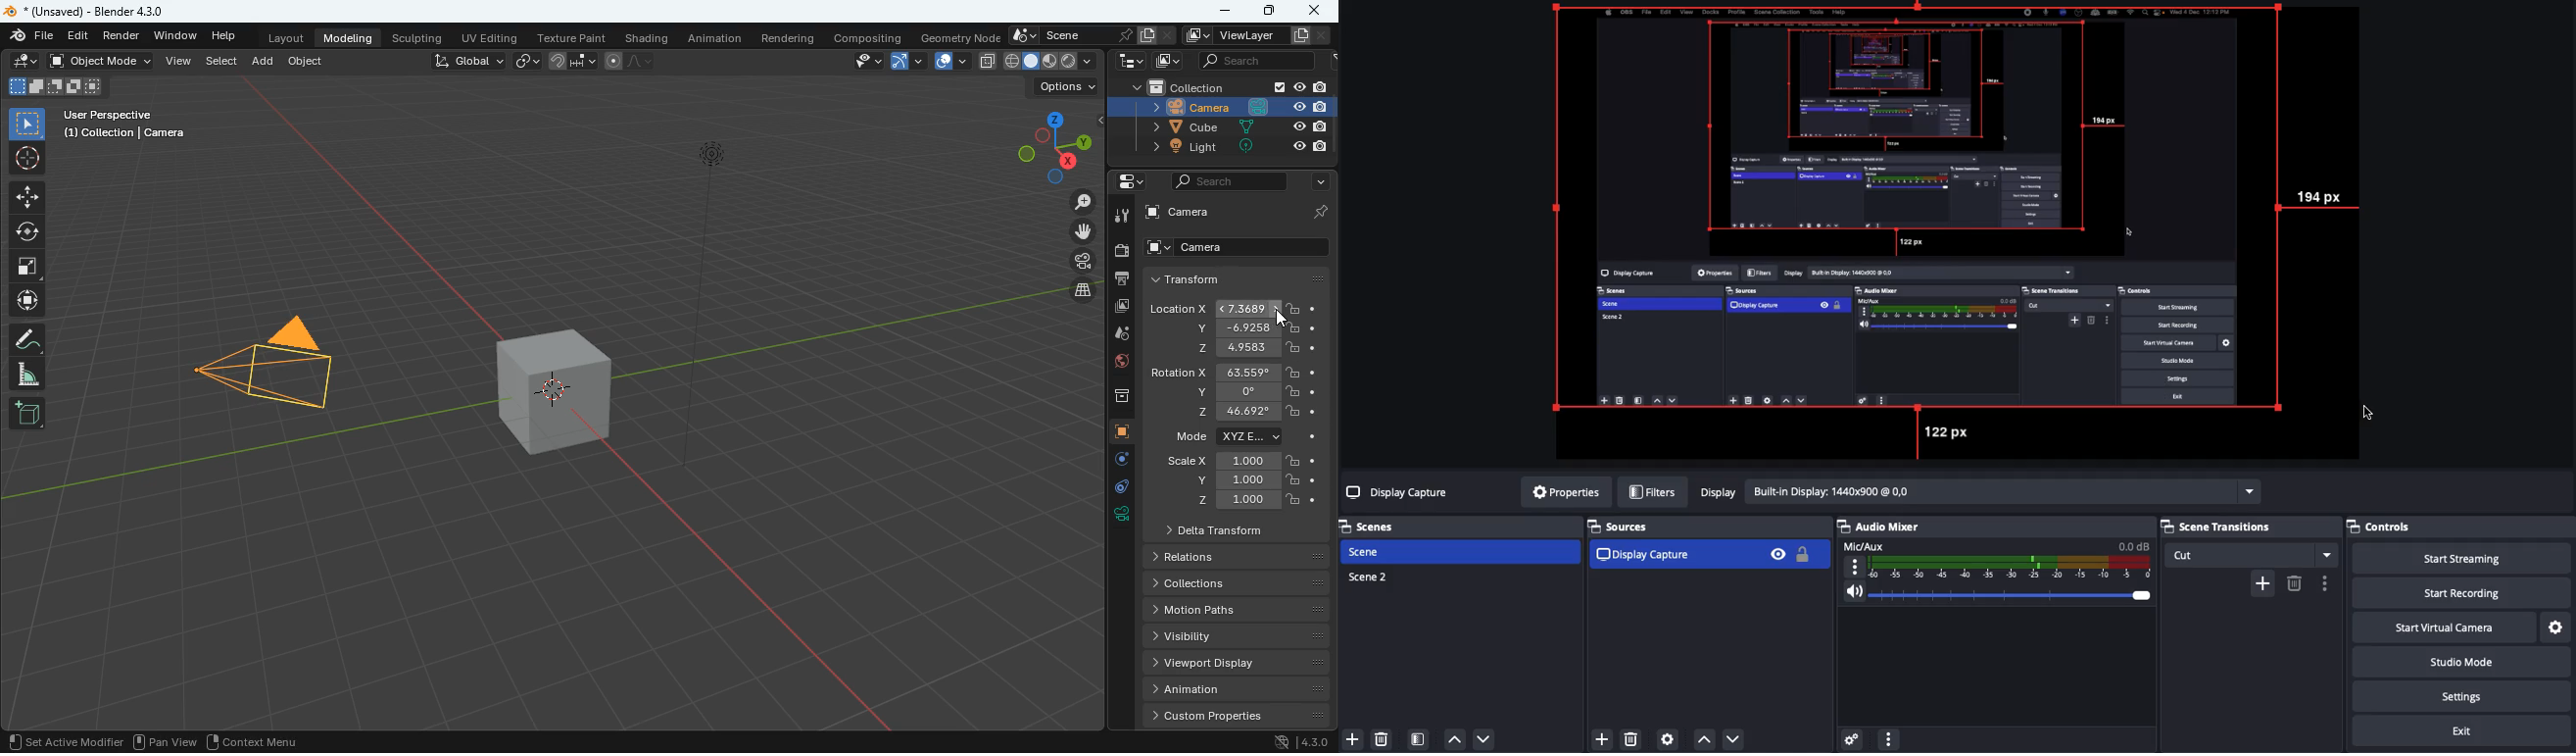 The image size is (2576, 756). I want to click on pin, so click(1322, 214).